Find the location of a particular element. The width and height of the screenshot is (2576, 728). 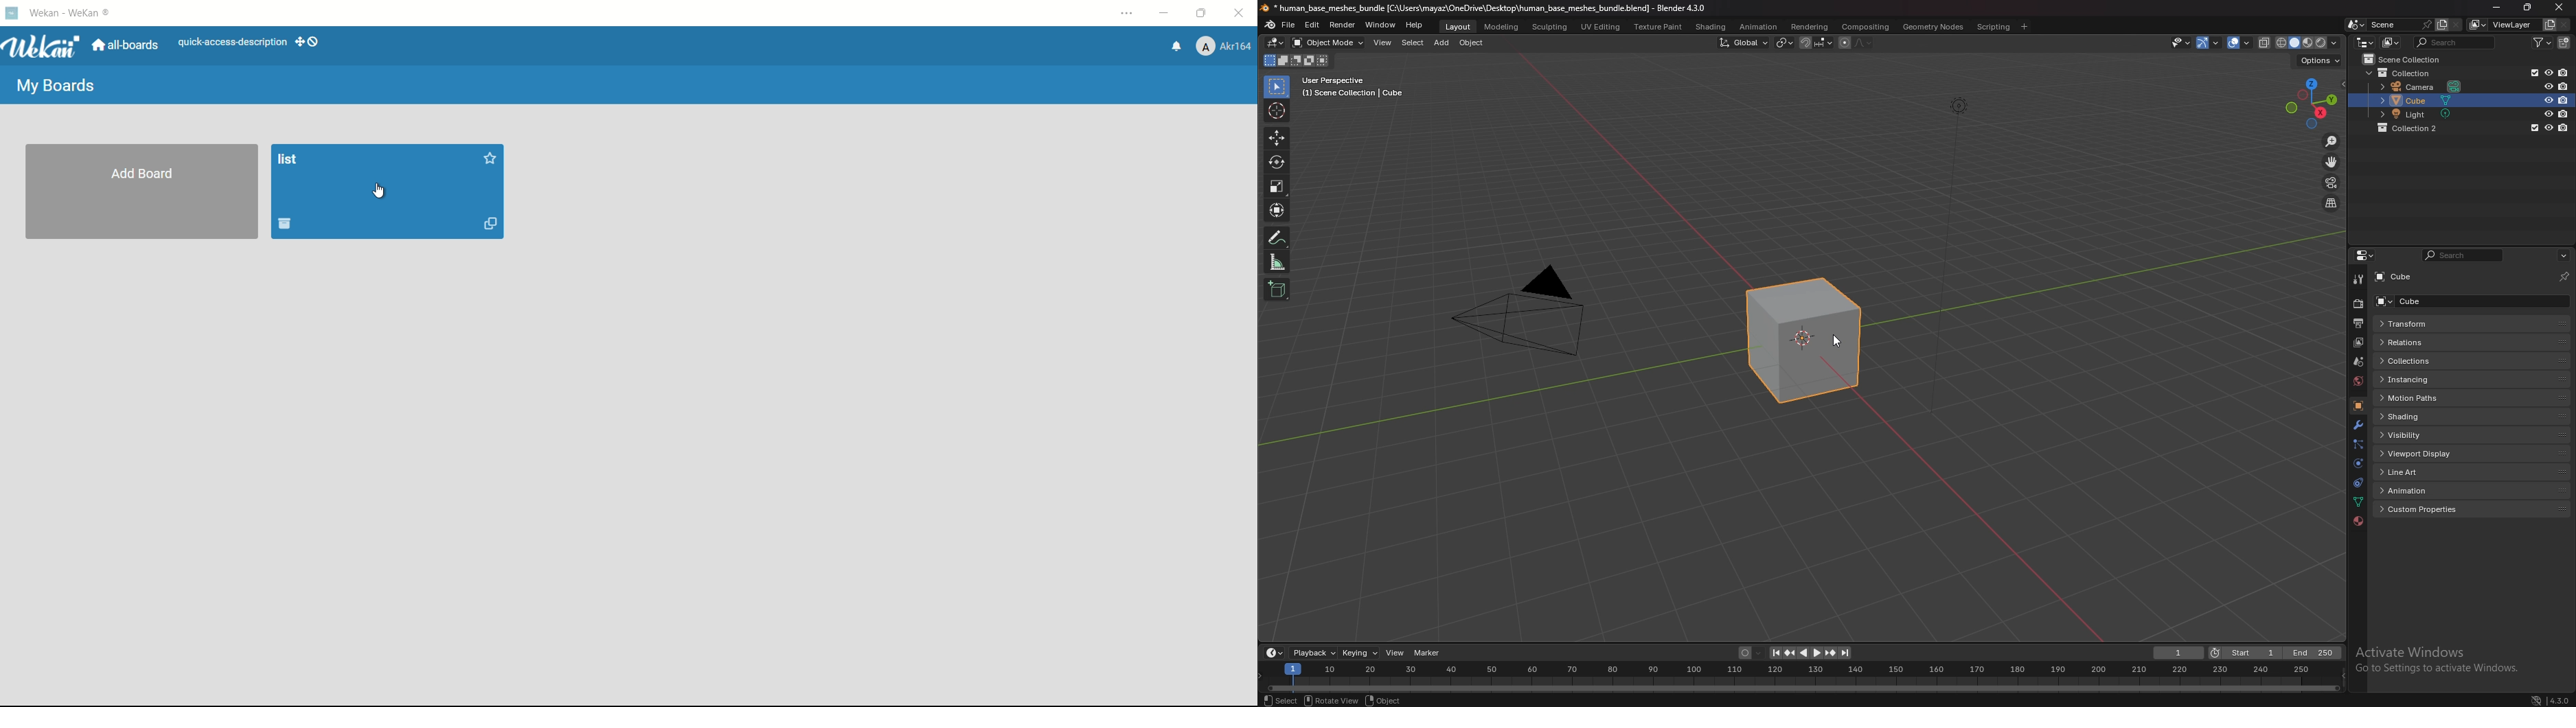

jump to keyframe is located at coordinates (1831, 653).